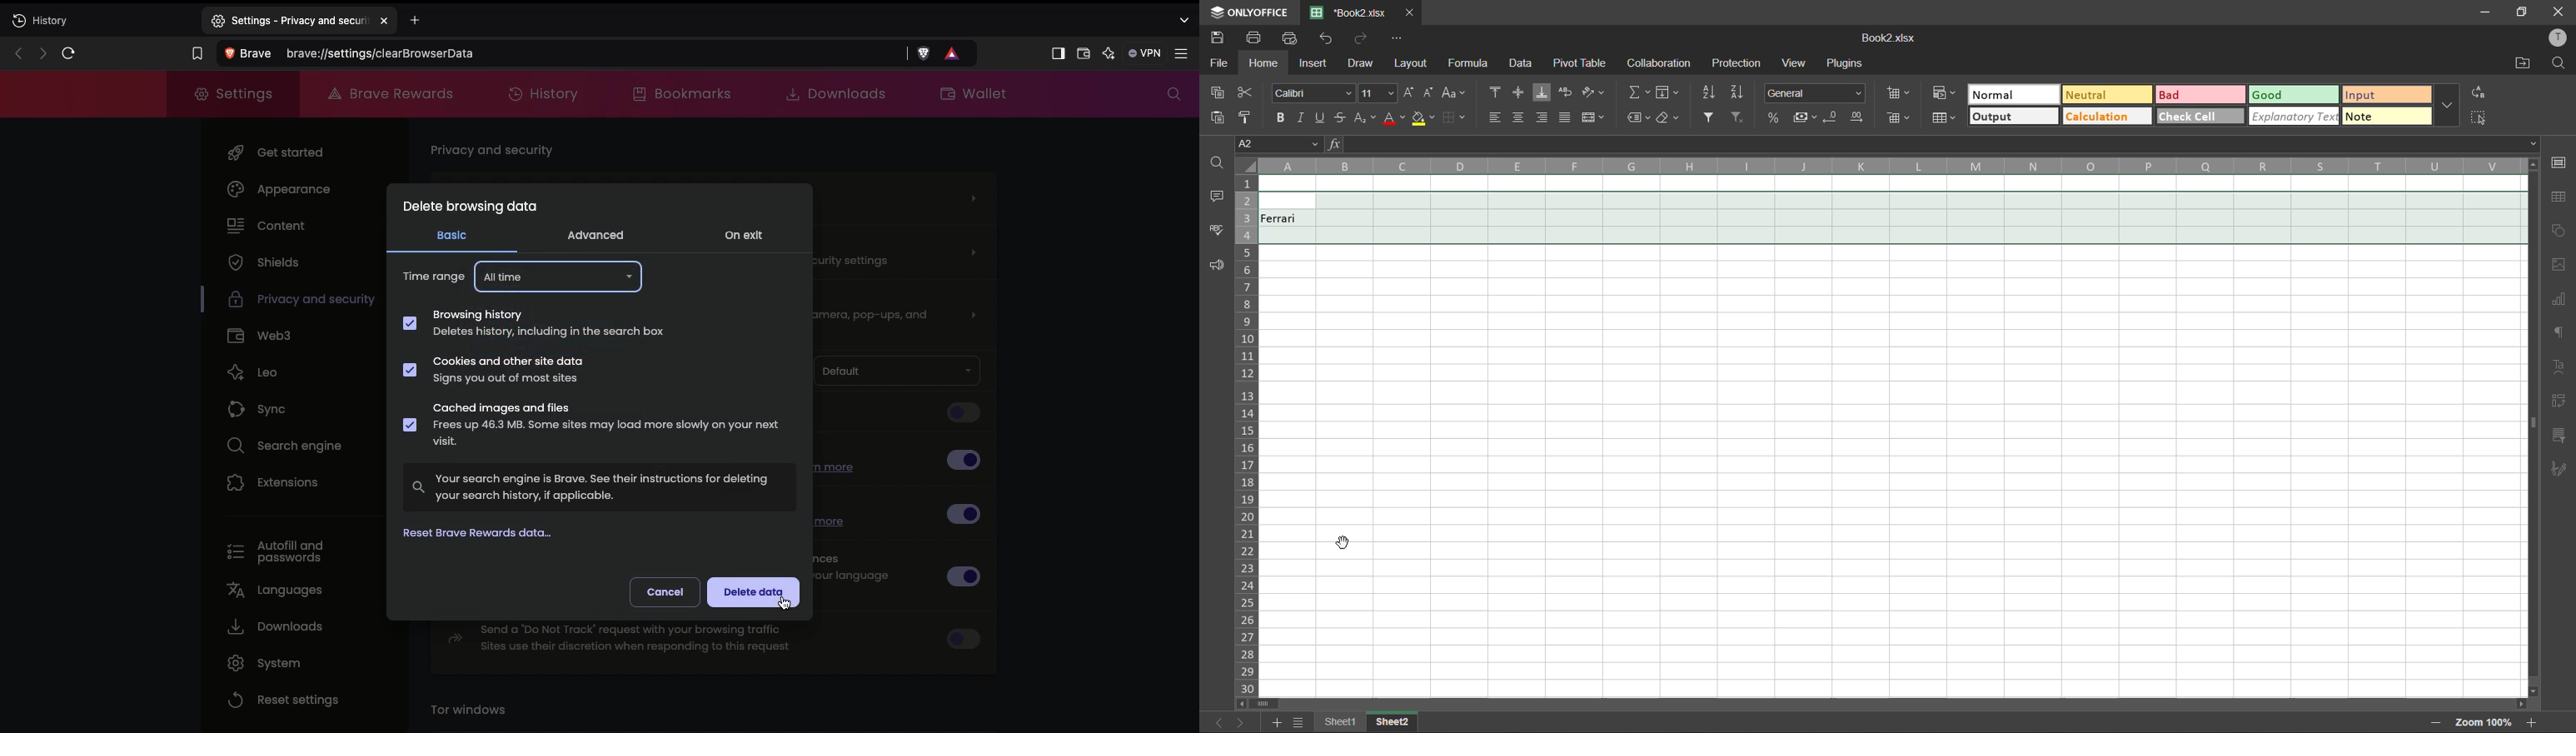 The height and width of the screenshot is (756, 2576). Describe the element at coordinates (1456, 117) in the screenshot. I see `borders` at that location.